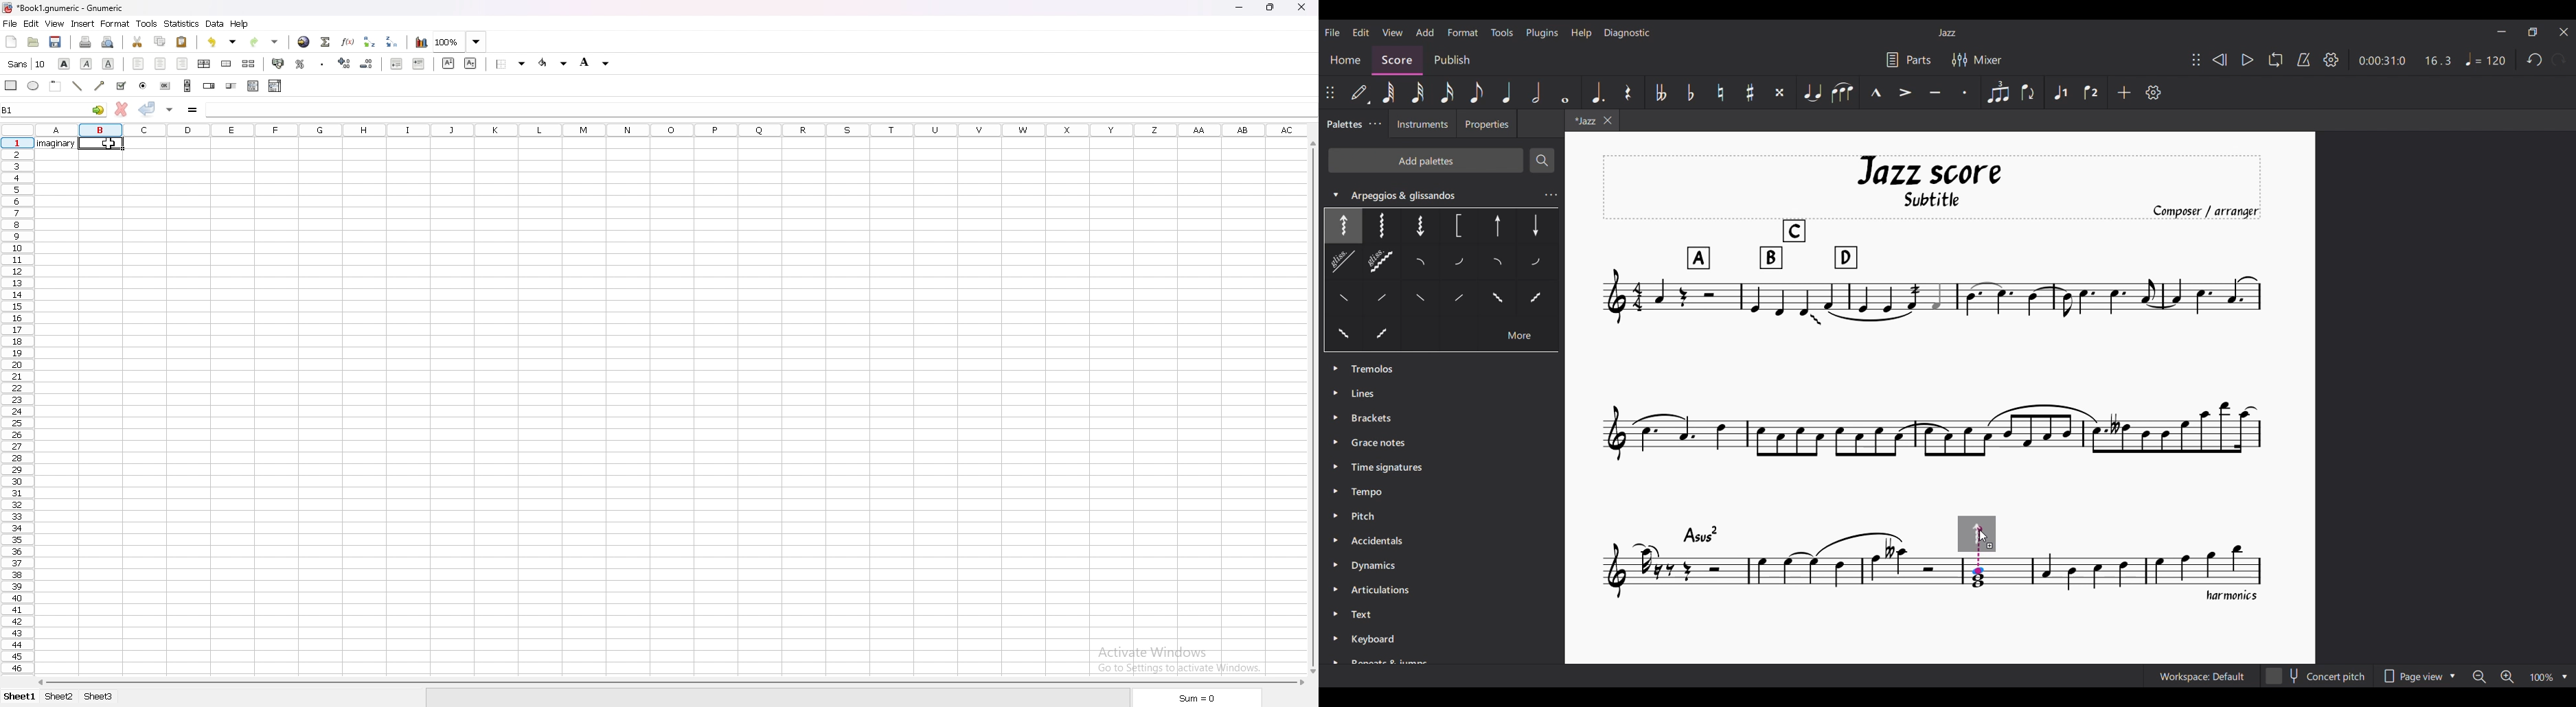 The height and width of the screenshot is (728, 2576). I want to click on Close interface , so click(2564, 32).